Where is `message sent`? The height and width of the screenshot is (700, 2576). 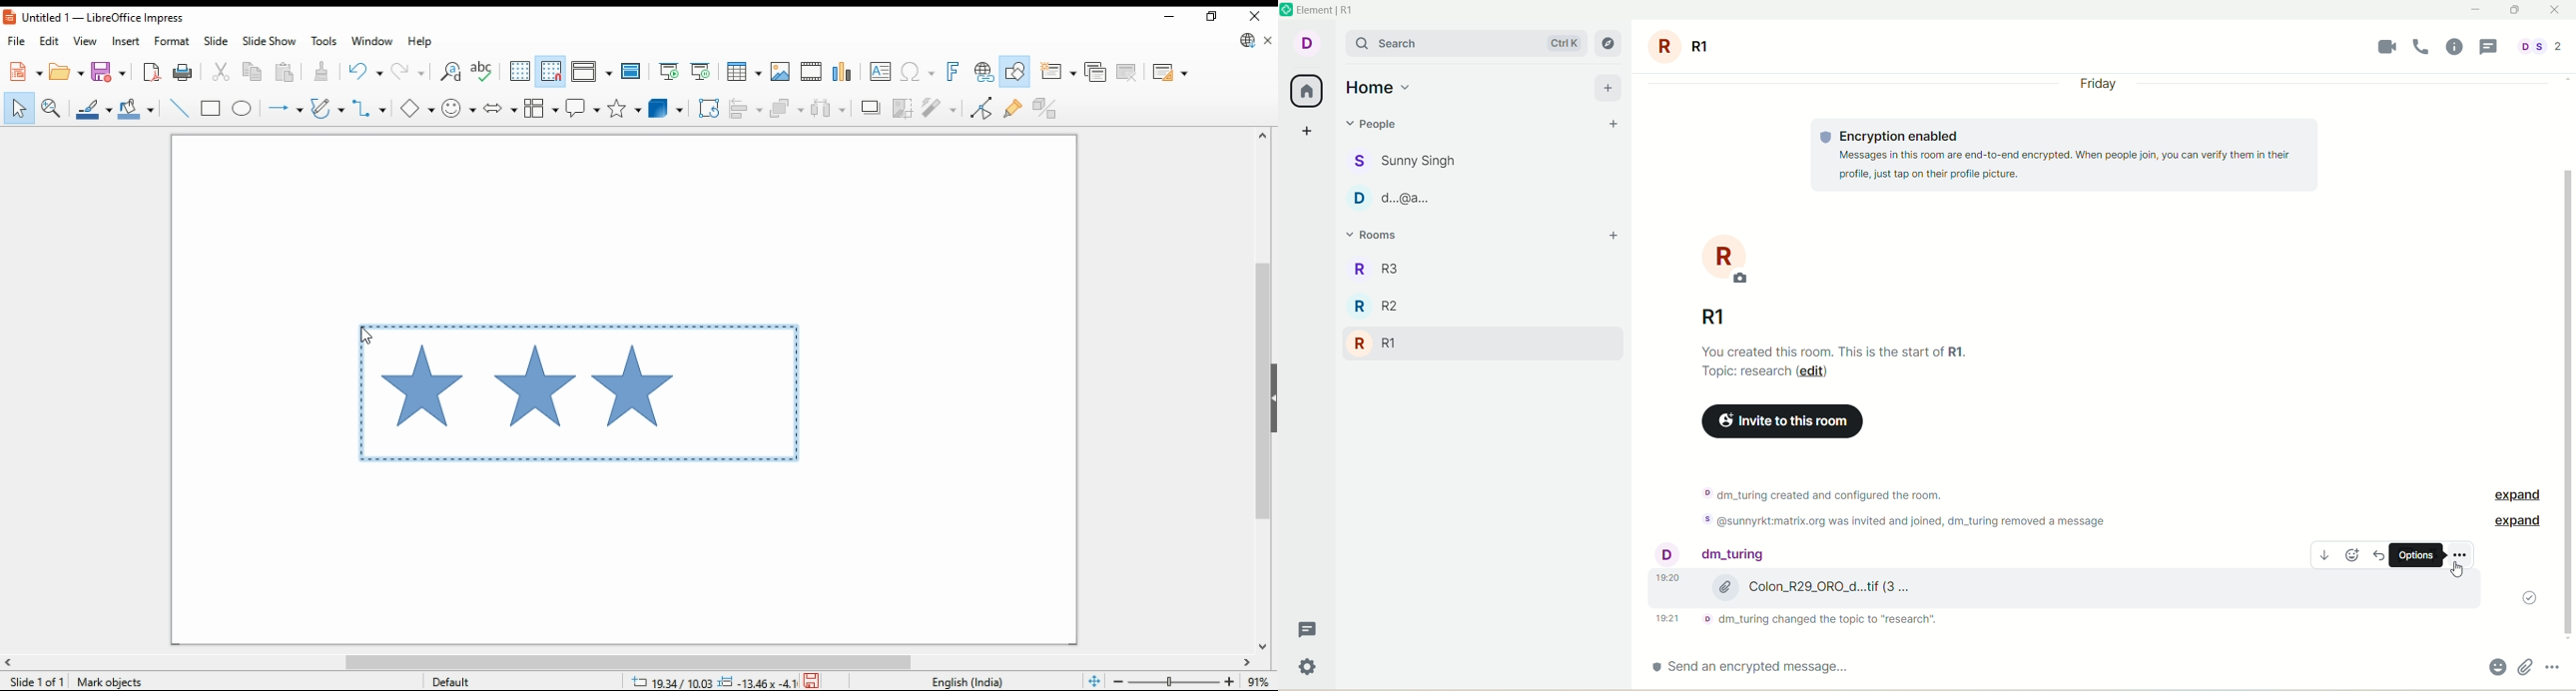 message sent is located at coordinates (2530, 598).